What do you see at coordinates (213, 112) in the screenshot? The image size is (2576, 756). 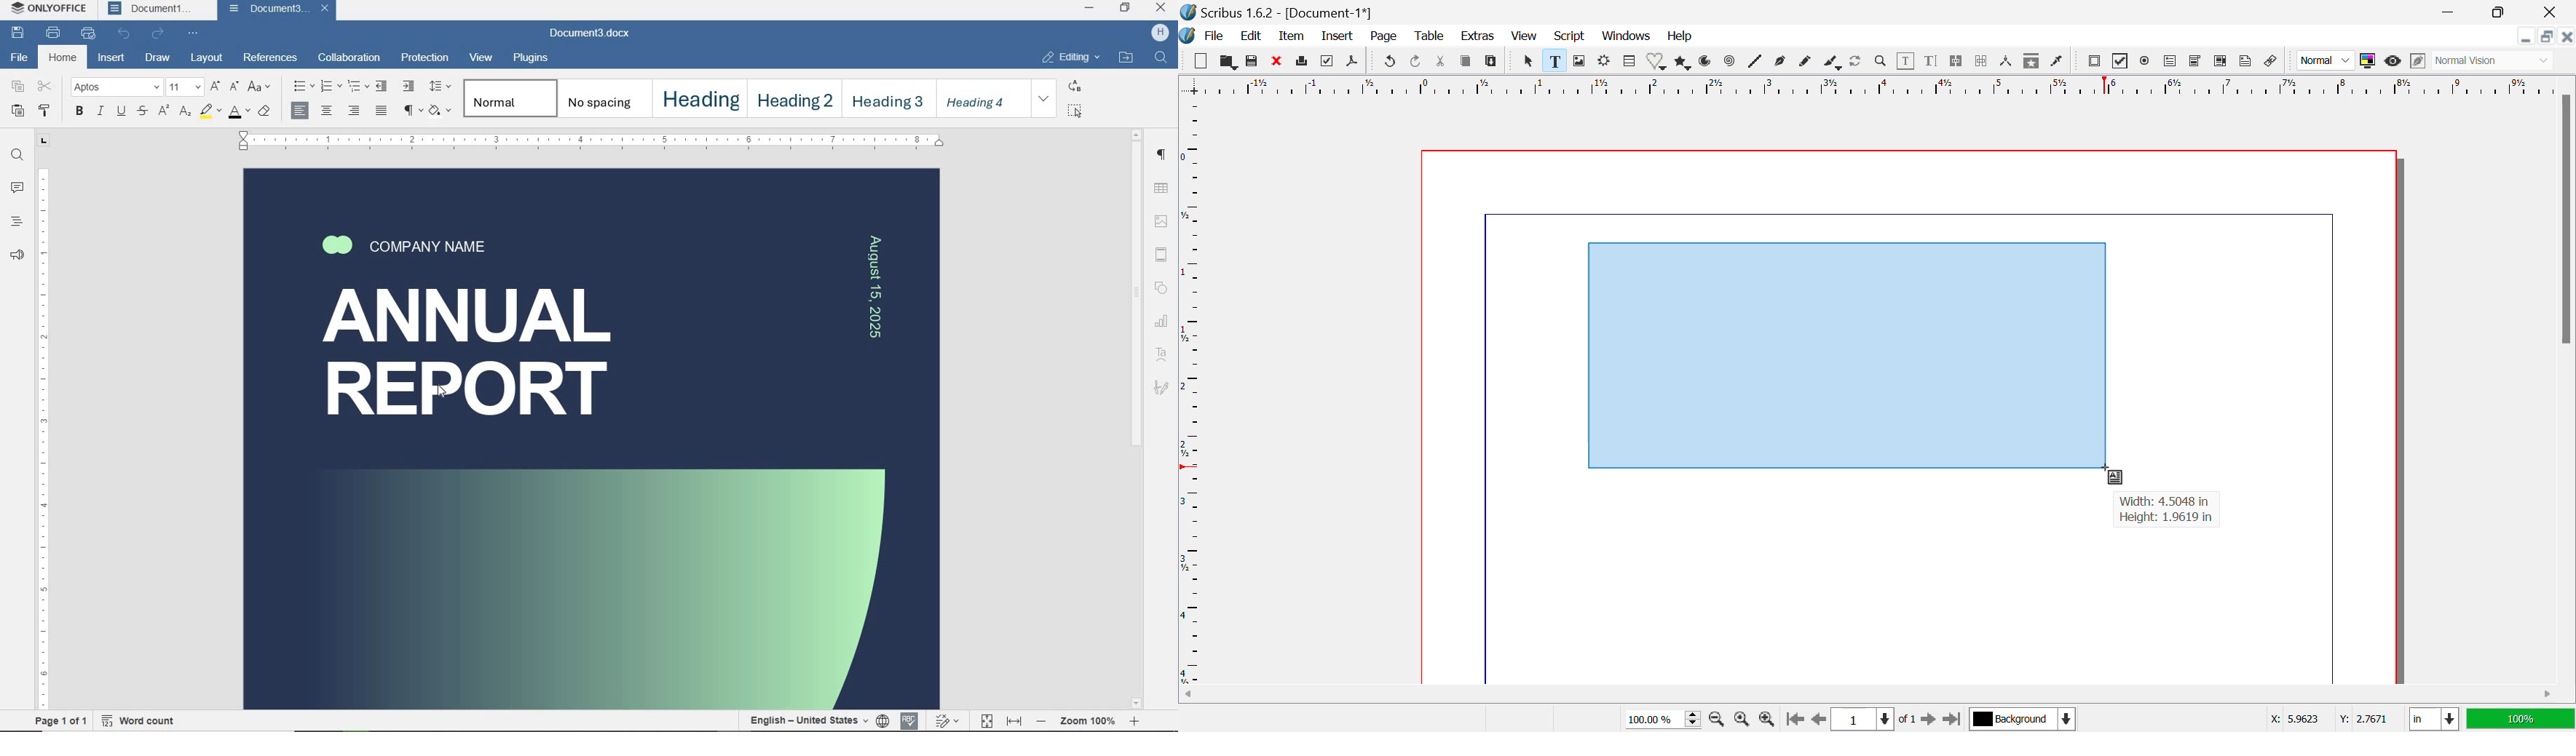 I see `highlight color` at bounding box center [213, 112].